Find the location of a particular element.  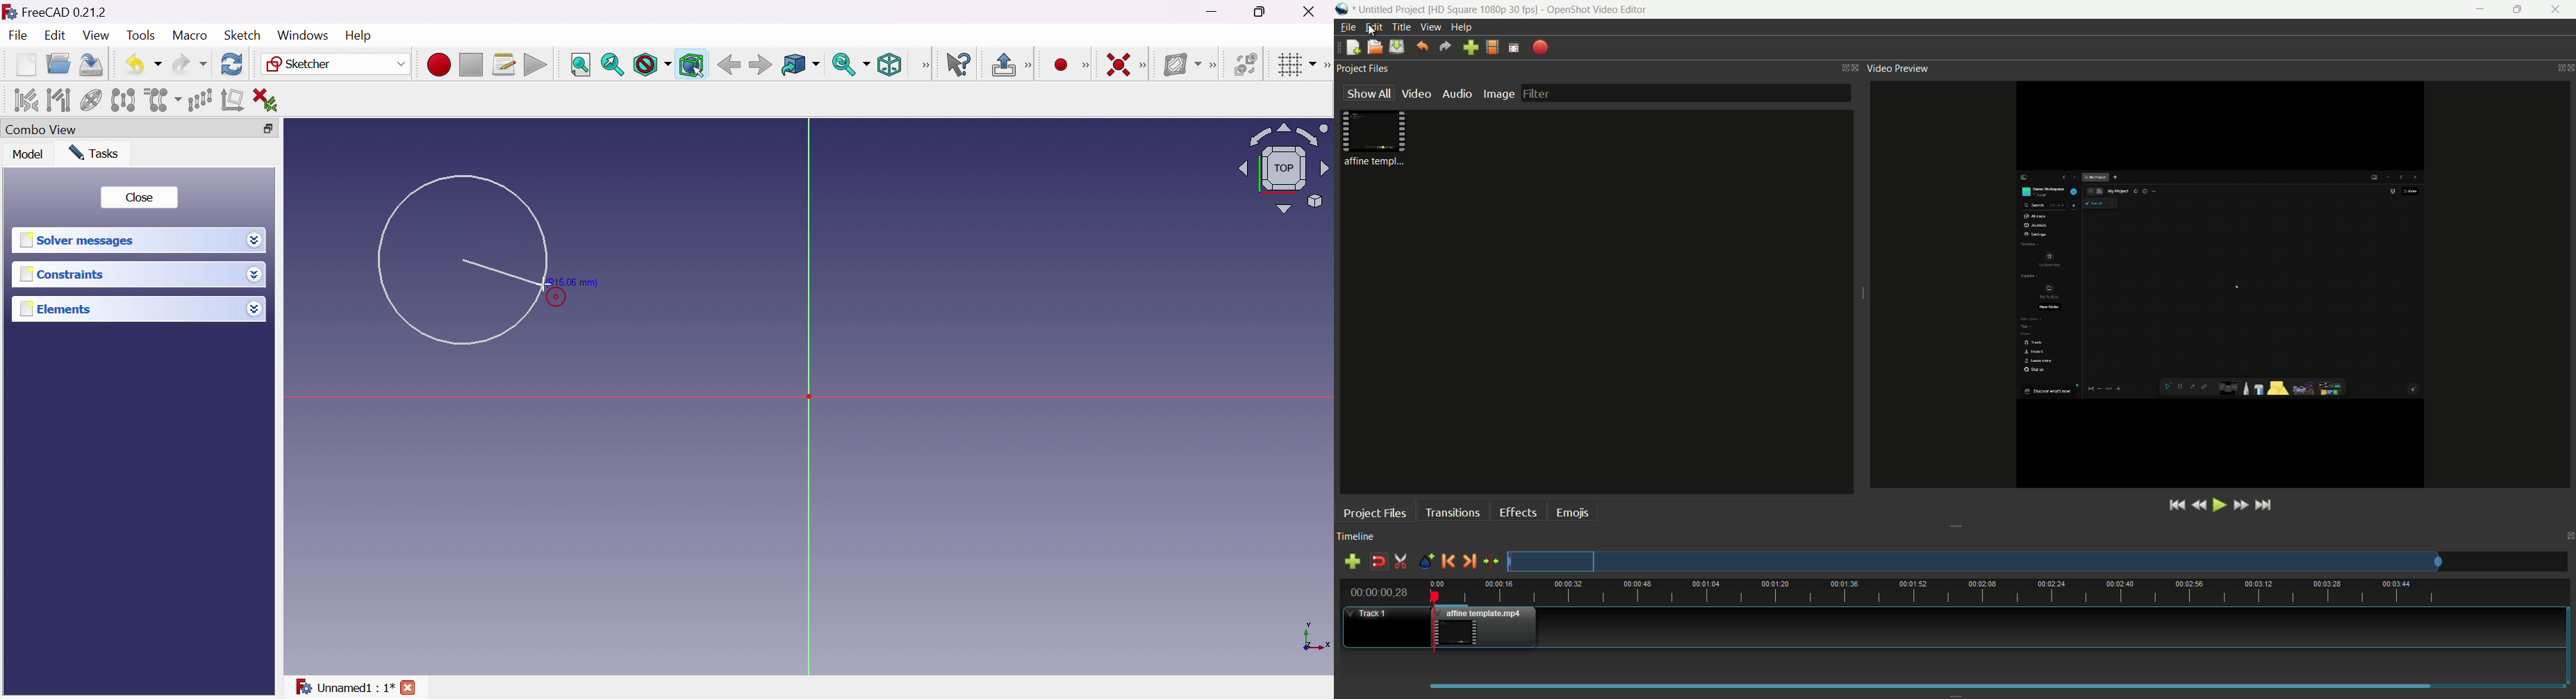

Unnamed : 1* is located at coordinates (344, 684).